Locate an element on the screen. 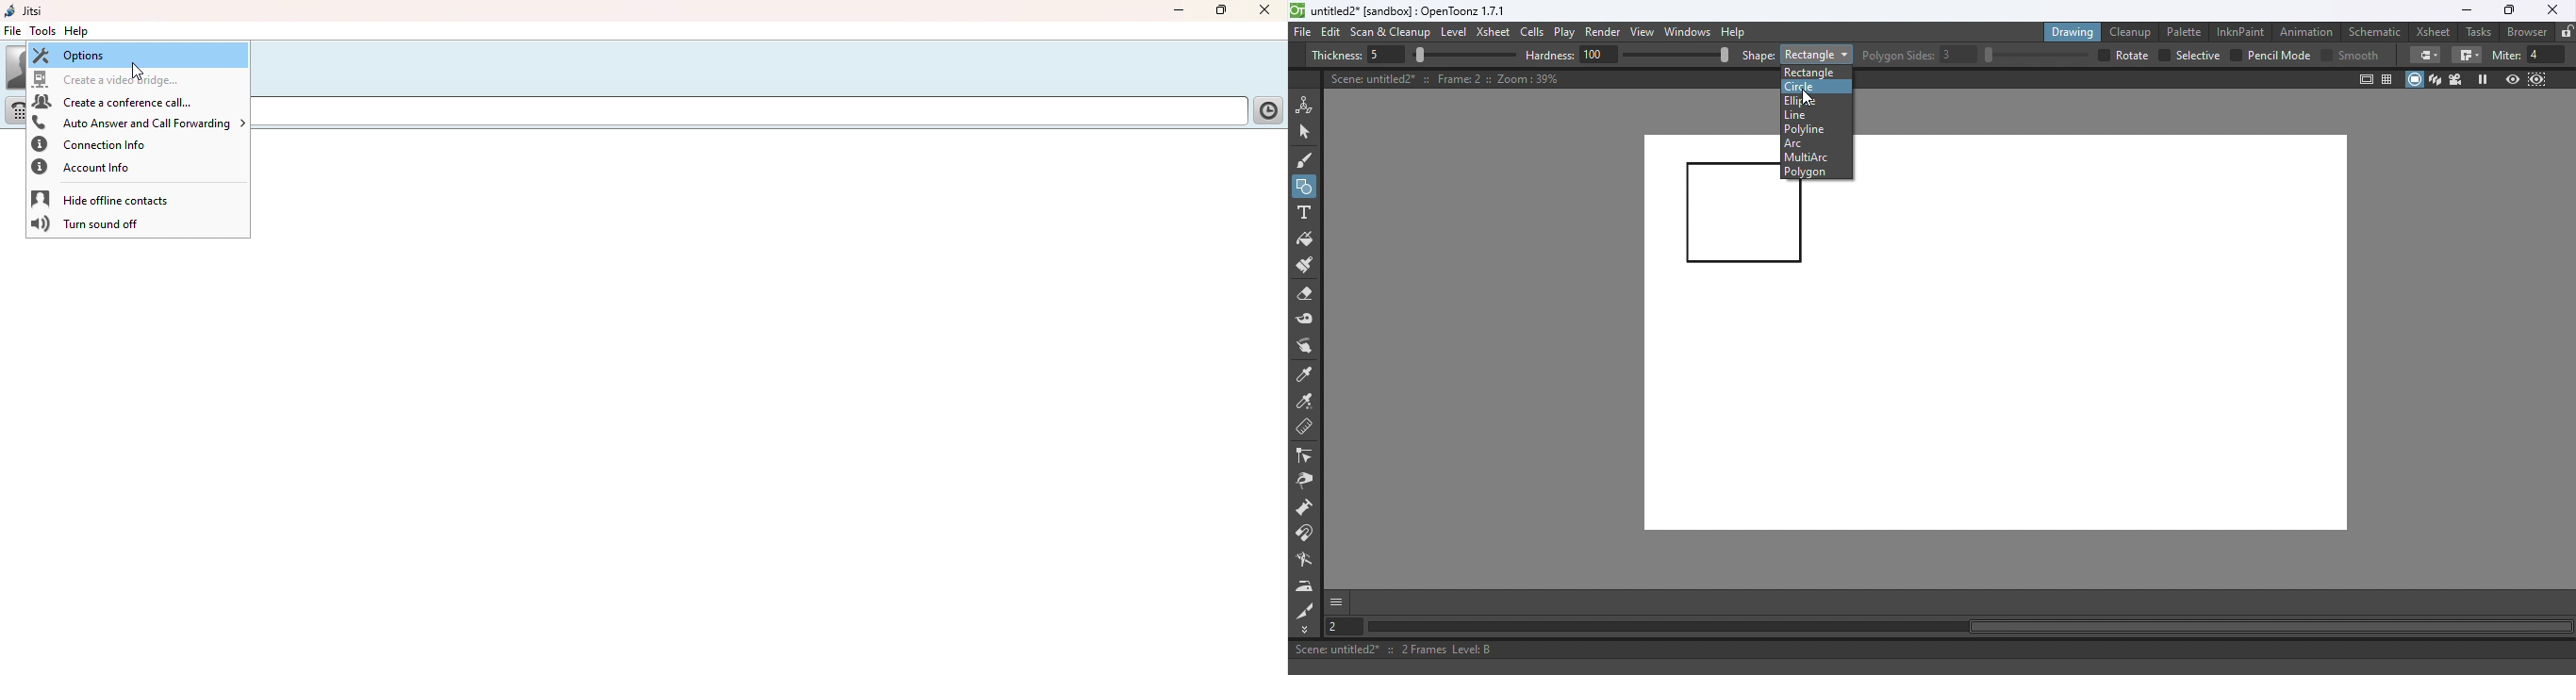 This screenshot has width=2576, height=700. Edit is located at coordinates (1333, 32).